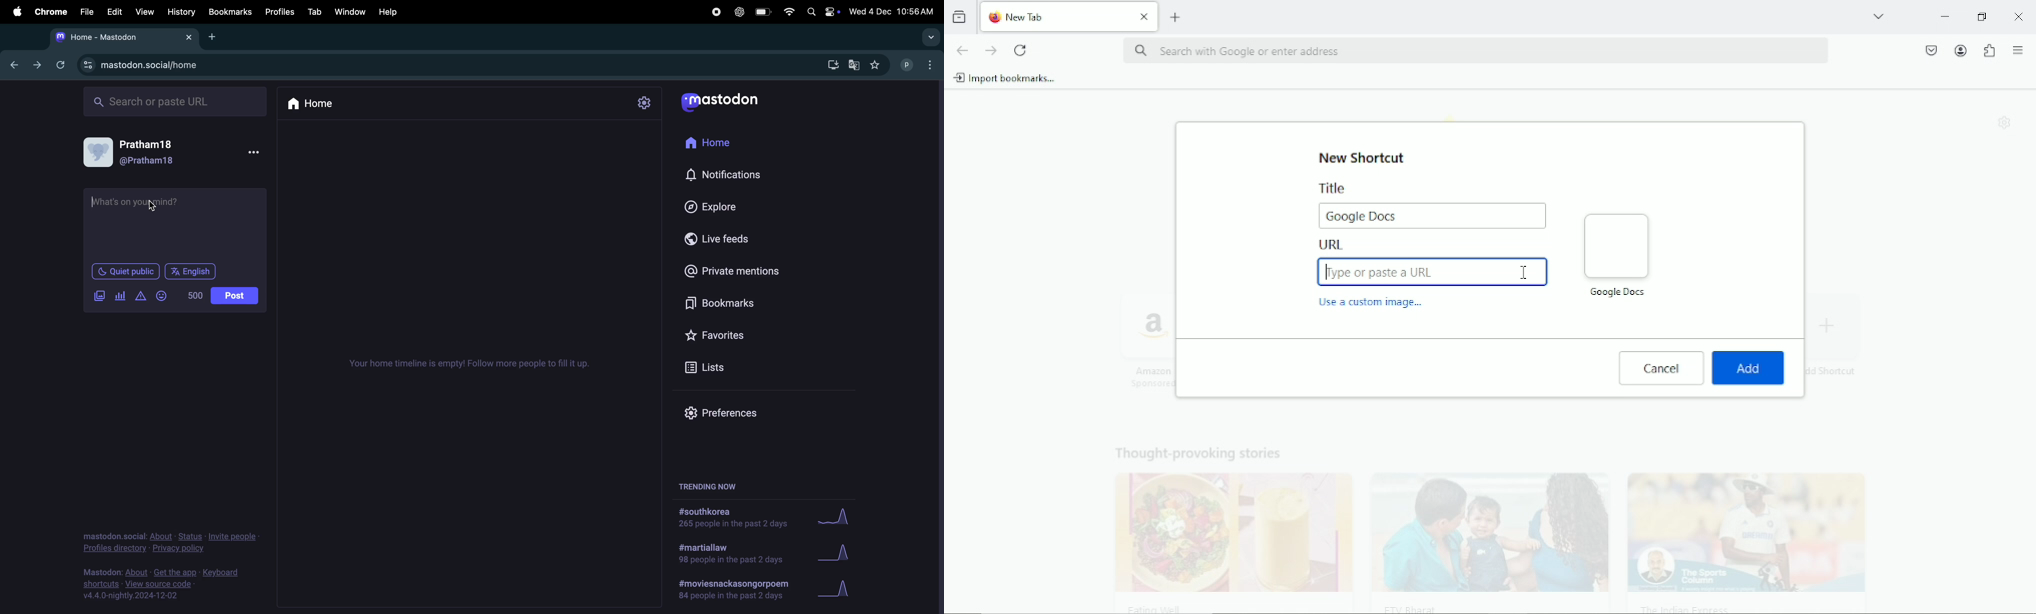  What do you see at coordinates (1373, 305) in the screenshot?
I see `Use a custom image` at bounding box center [1373, 305].